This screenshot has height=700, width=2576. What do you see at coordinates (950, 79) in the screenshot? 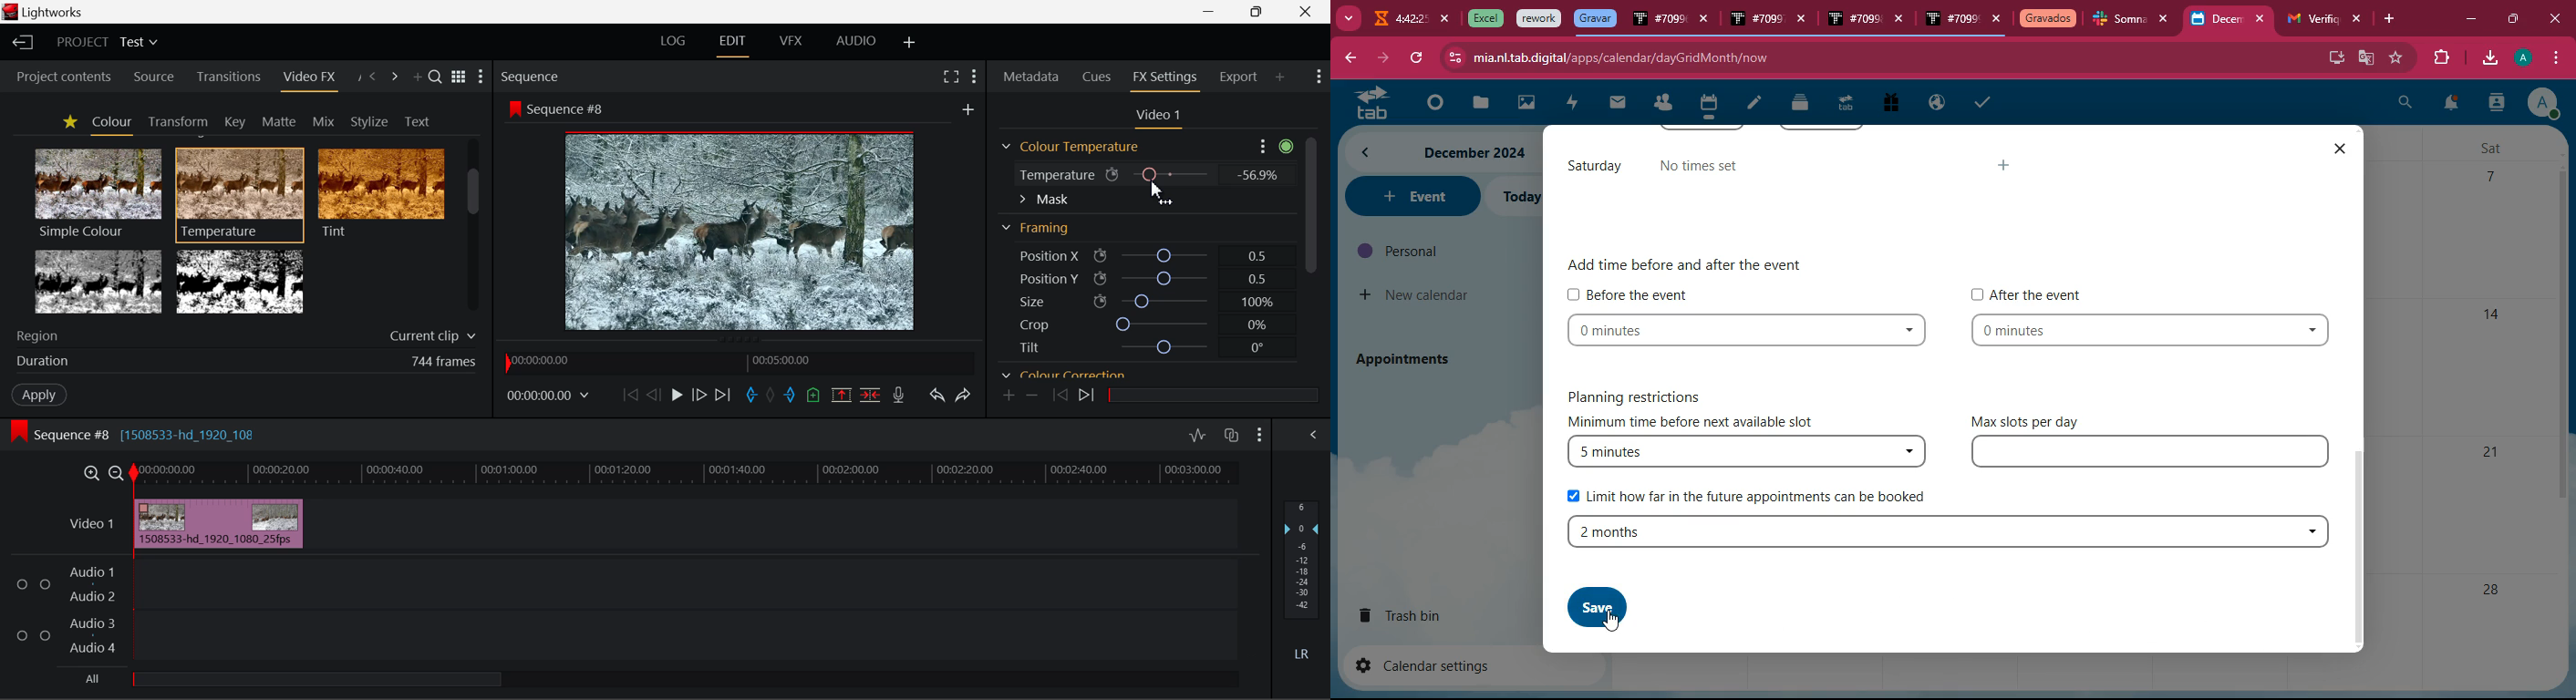
I see `Full Screen` at bounding box center [950, 79].